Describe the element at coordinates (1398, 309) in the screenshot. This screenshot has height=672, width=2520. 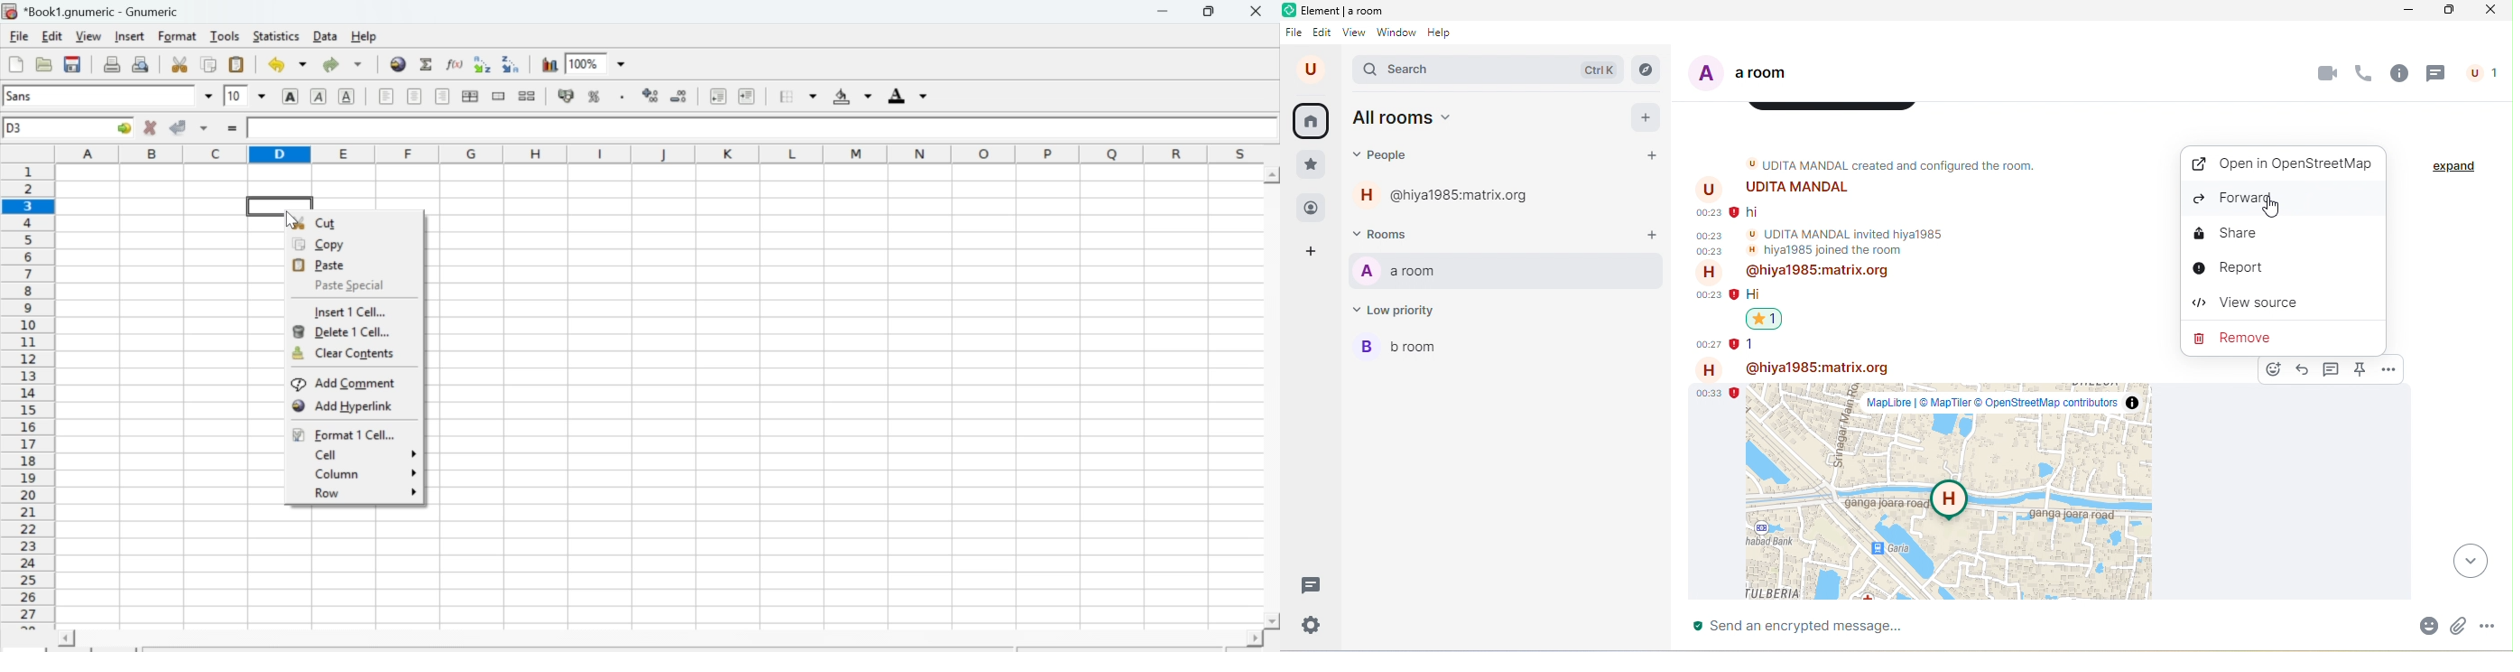
I see `low priority` at that location.